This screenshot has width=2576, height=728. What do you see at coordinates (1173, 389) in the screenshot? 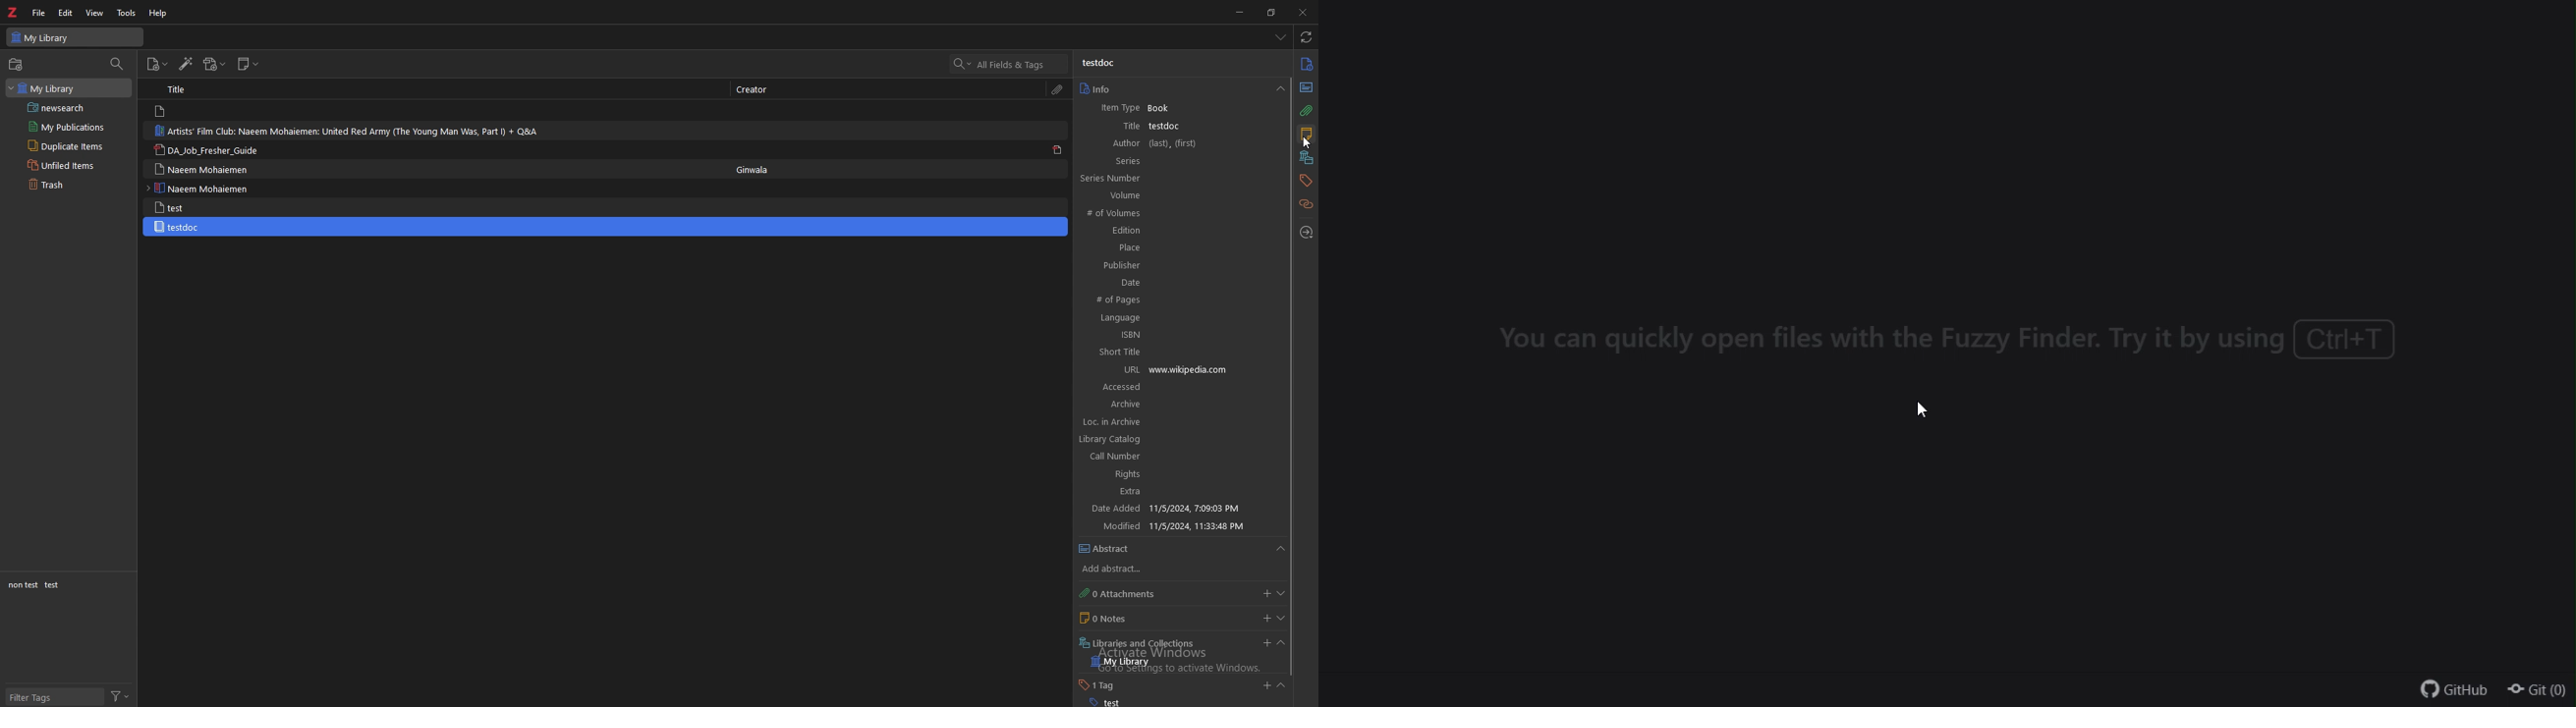
I see `accessed` at bounding box center [1173, 389].